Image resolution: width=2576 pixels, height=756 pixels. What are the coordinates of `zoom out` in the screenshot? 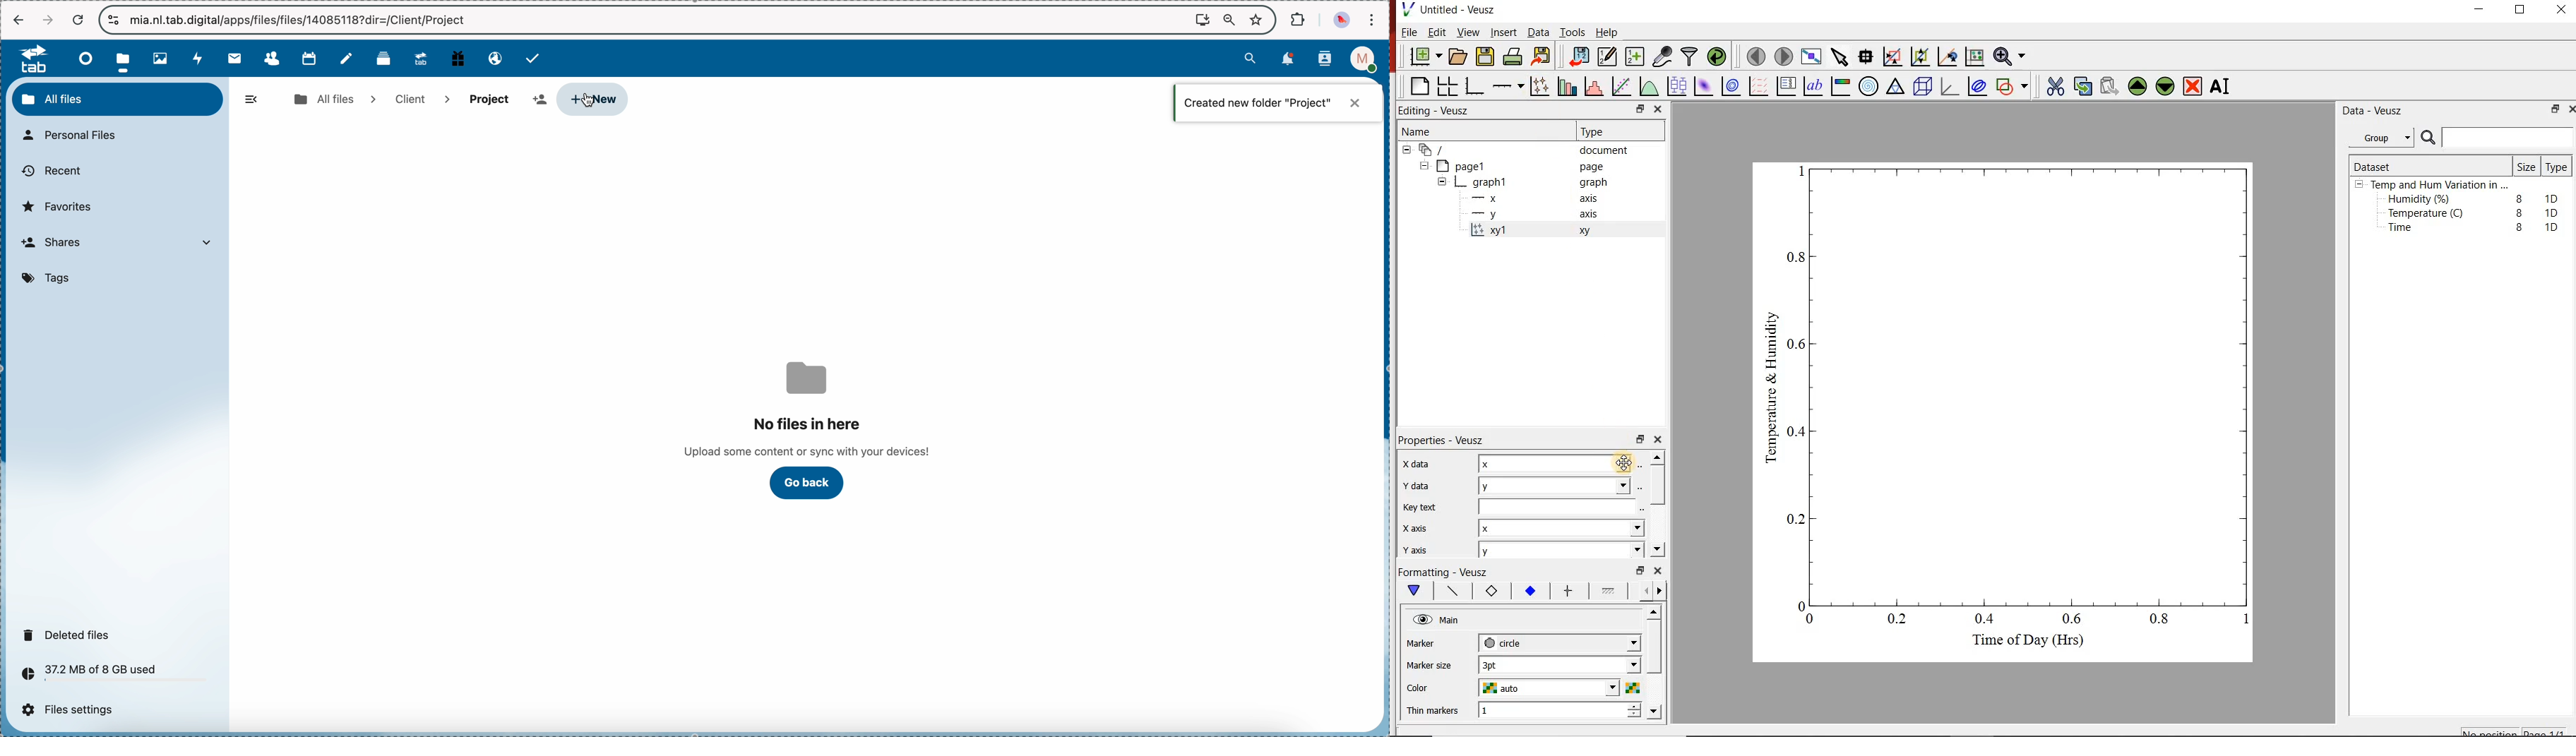 It's located at (1230, 20).